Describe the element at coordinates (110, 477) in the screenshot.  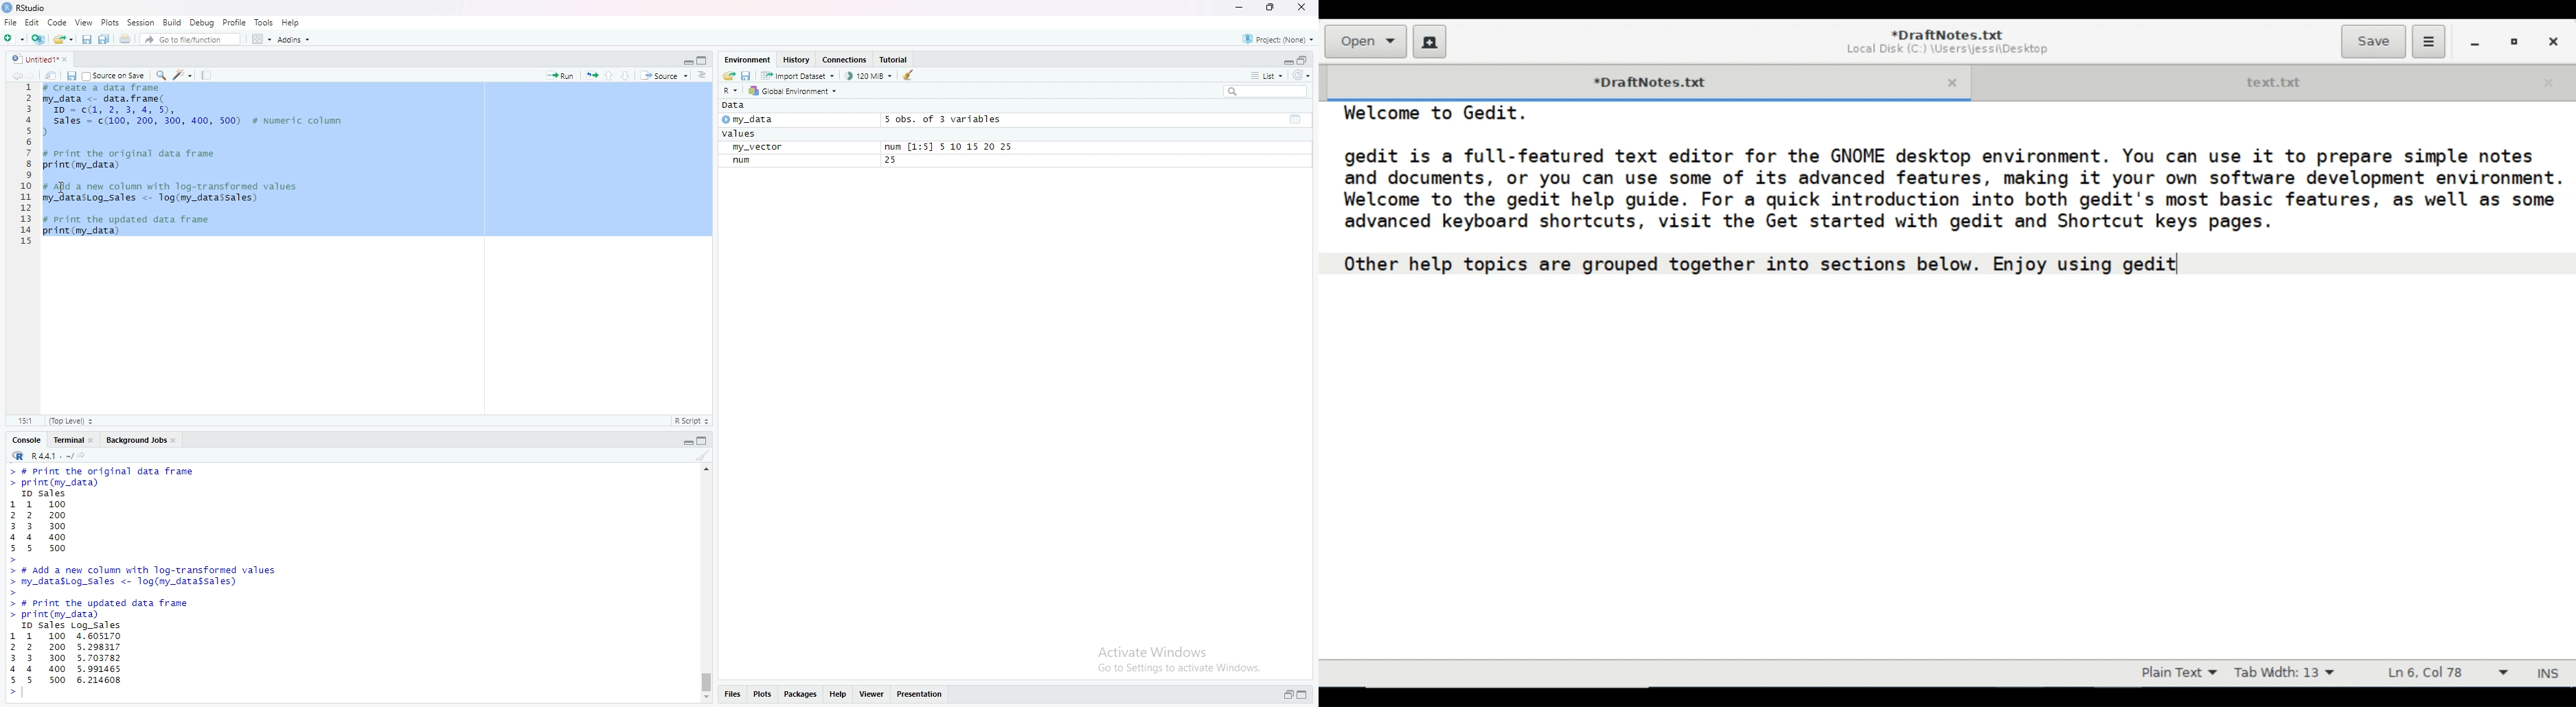
I see `code to print data` at that location.